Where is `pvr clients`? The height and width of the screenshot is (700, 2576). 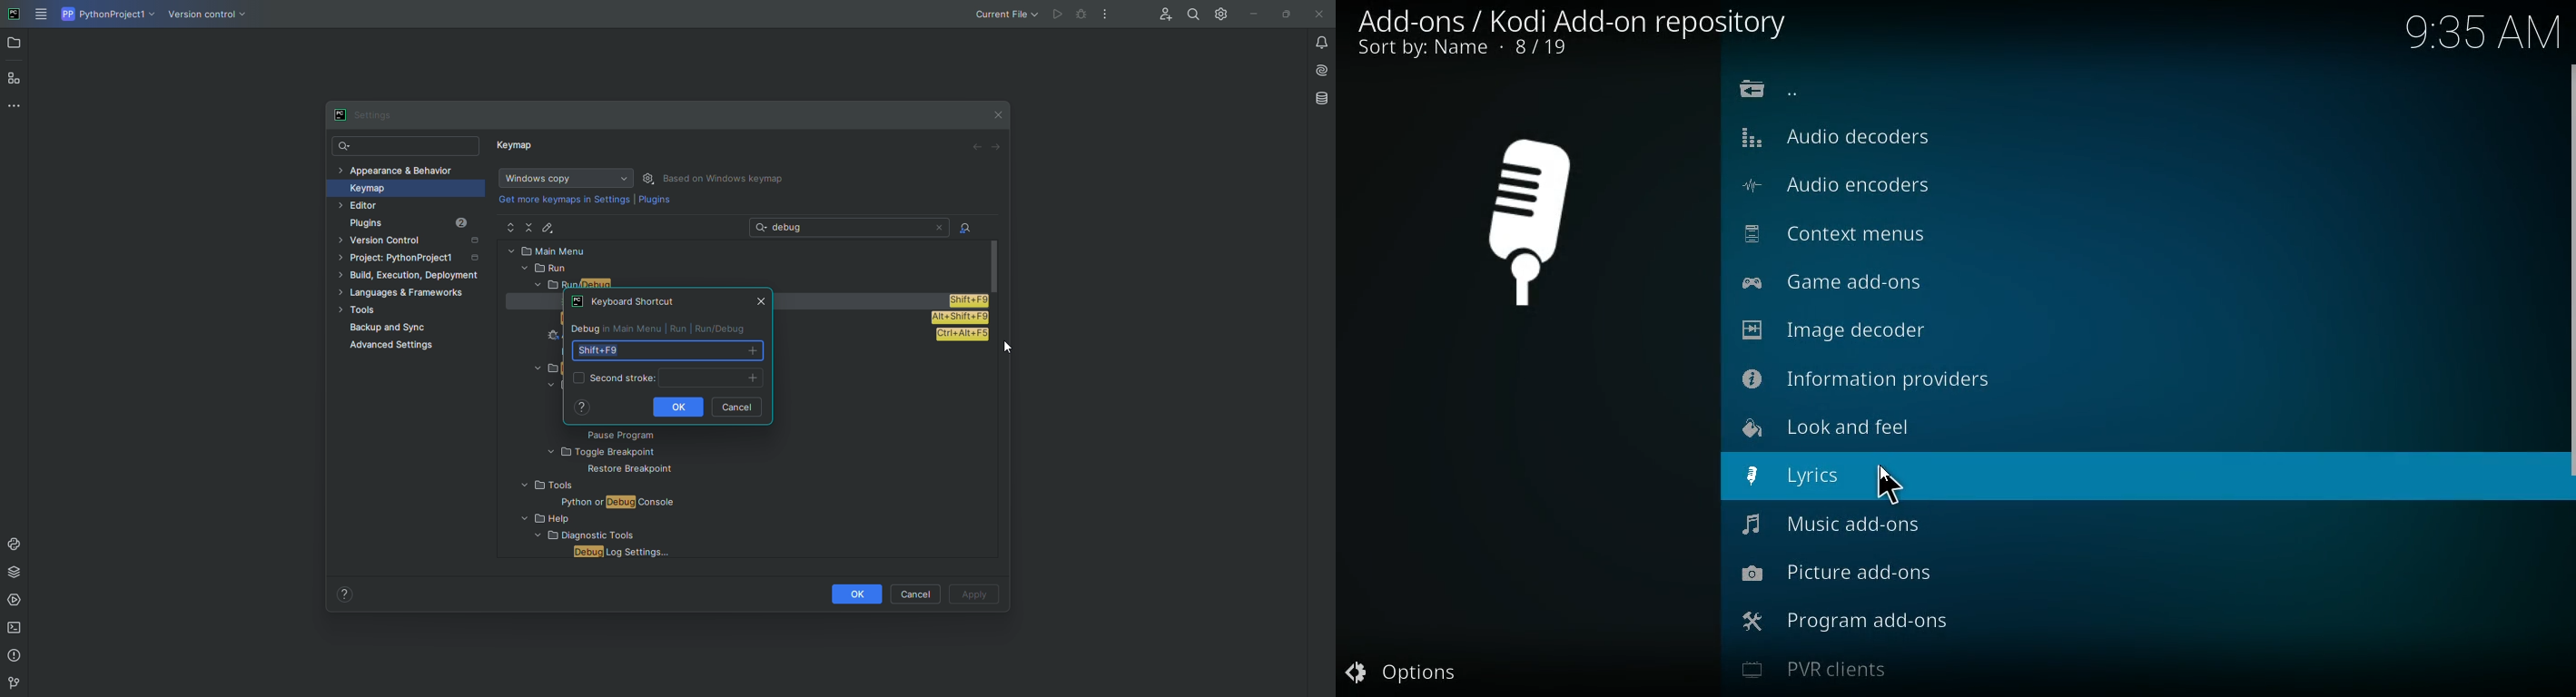 pvr clients is located at coordinates (1882, 674).